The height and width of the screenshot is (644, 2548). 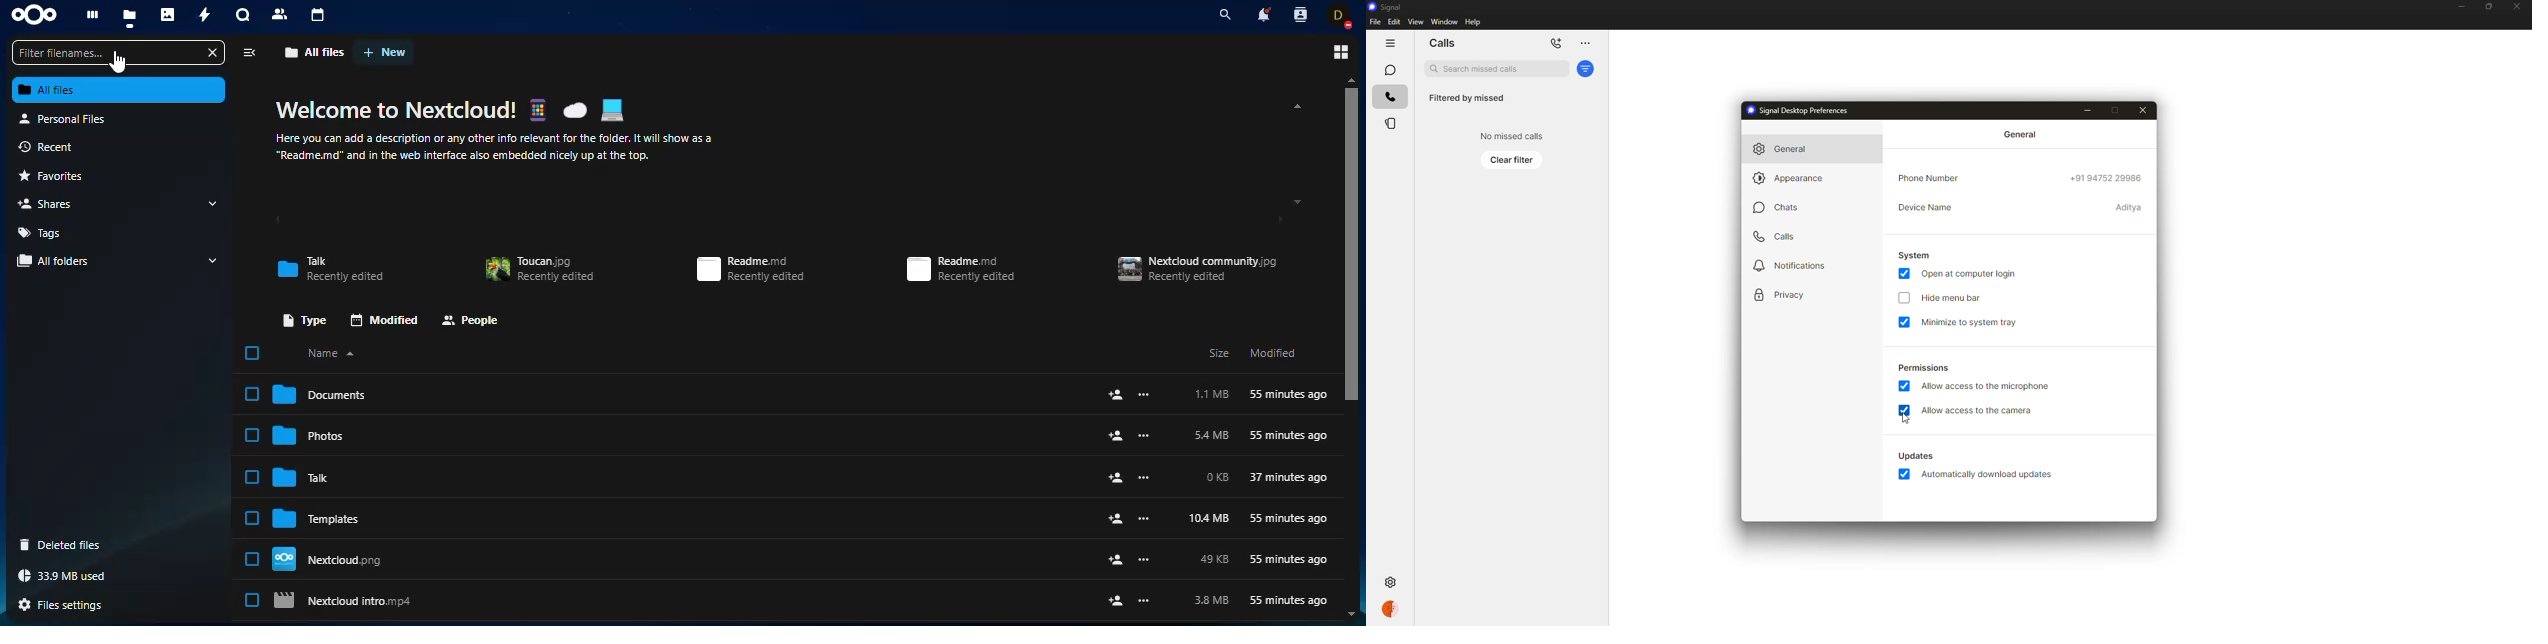 What do you see at coordinates (1906, 322) in the screenshot?
I see `enabled` at bounding box center [1906, 322].